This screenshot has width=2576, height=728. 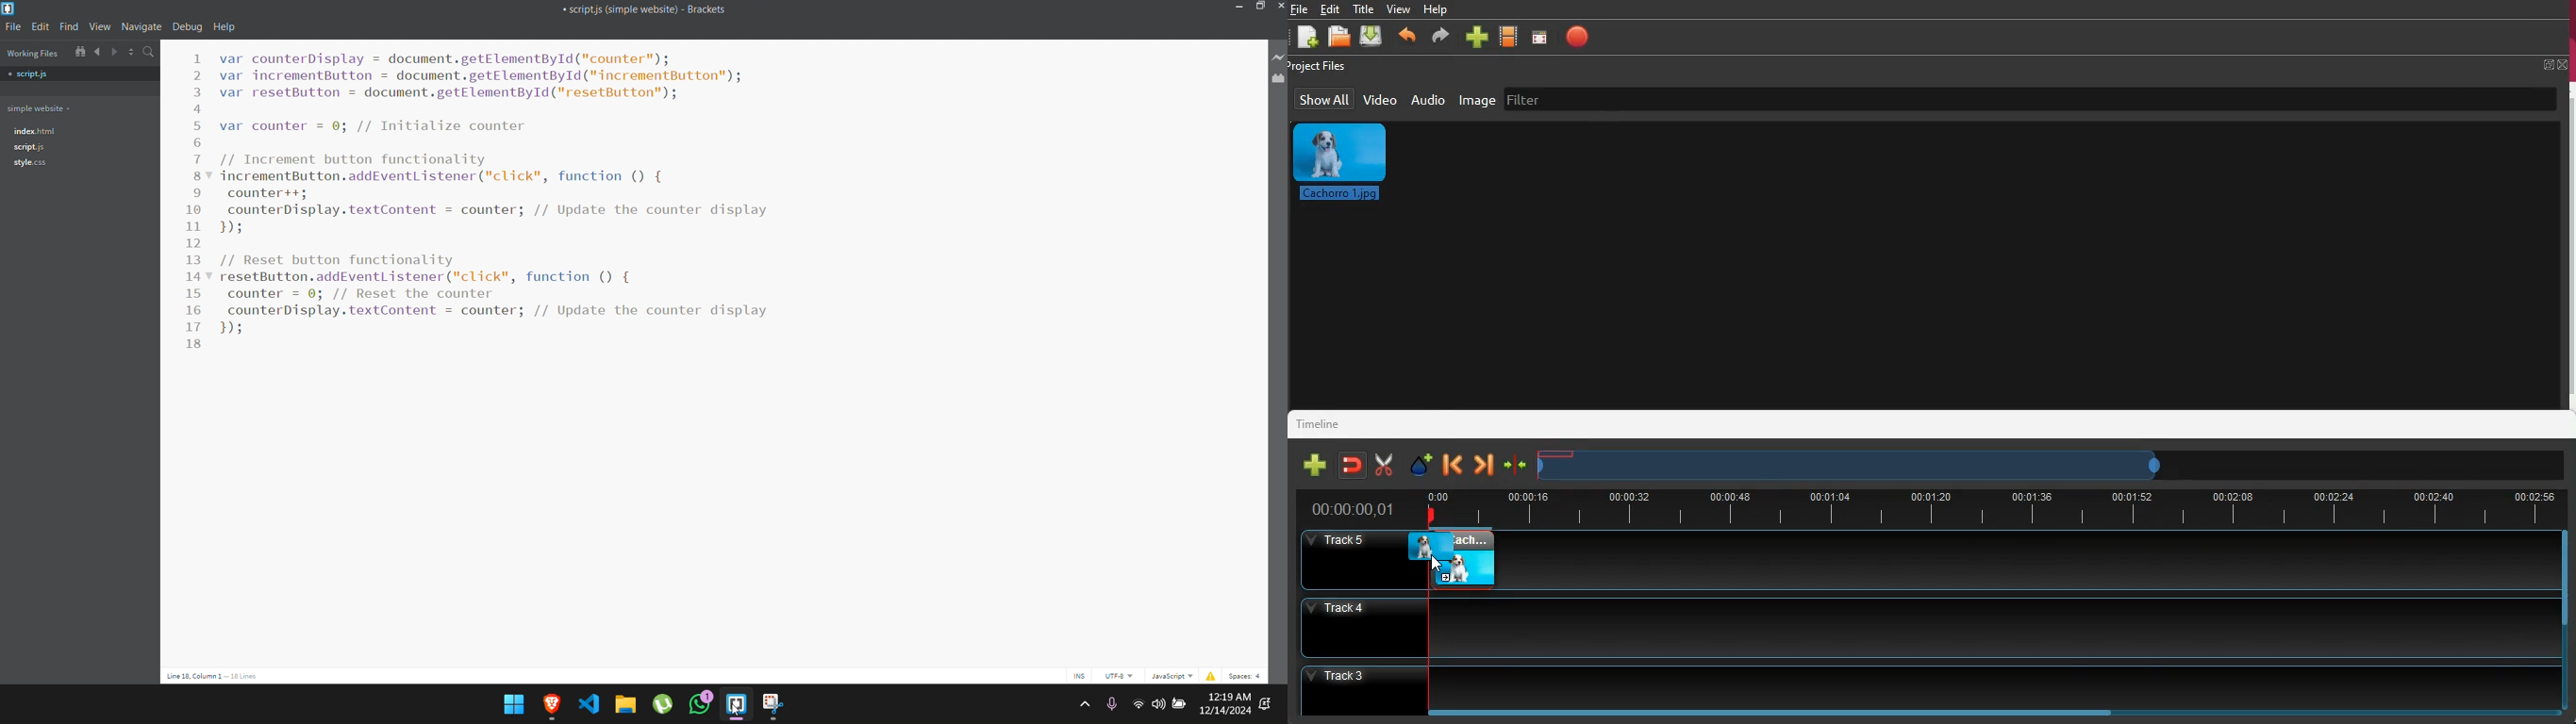 I want to click on snipping tool, so click(x=773, y=707).